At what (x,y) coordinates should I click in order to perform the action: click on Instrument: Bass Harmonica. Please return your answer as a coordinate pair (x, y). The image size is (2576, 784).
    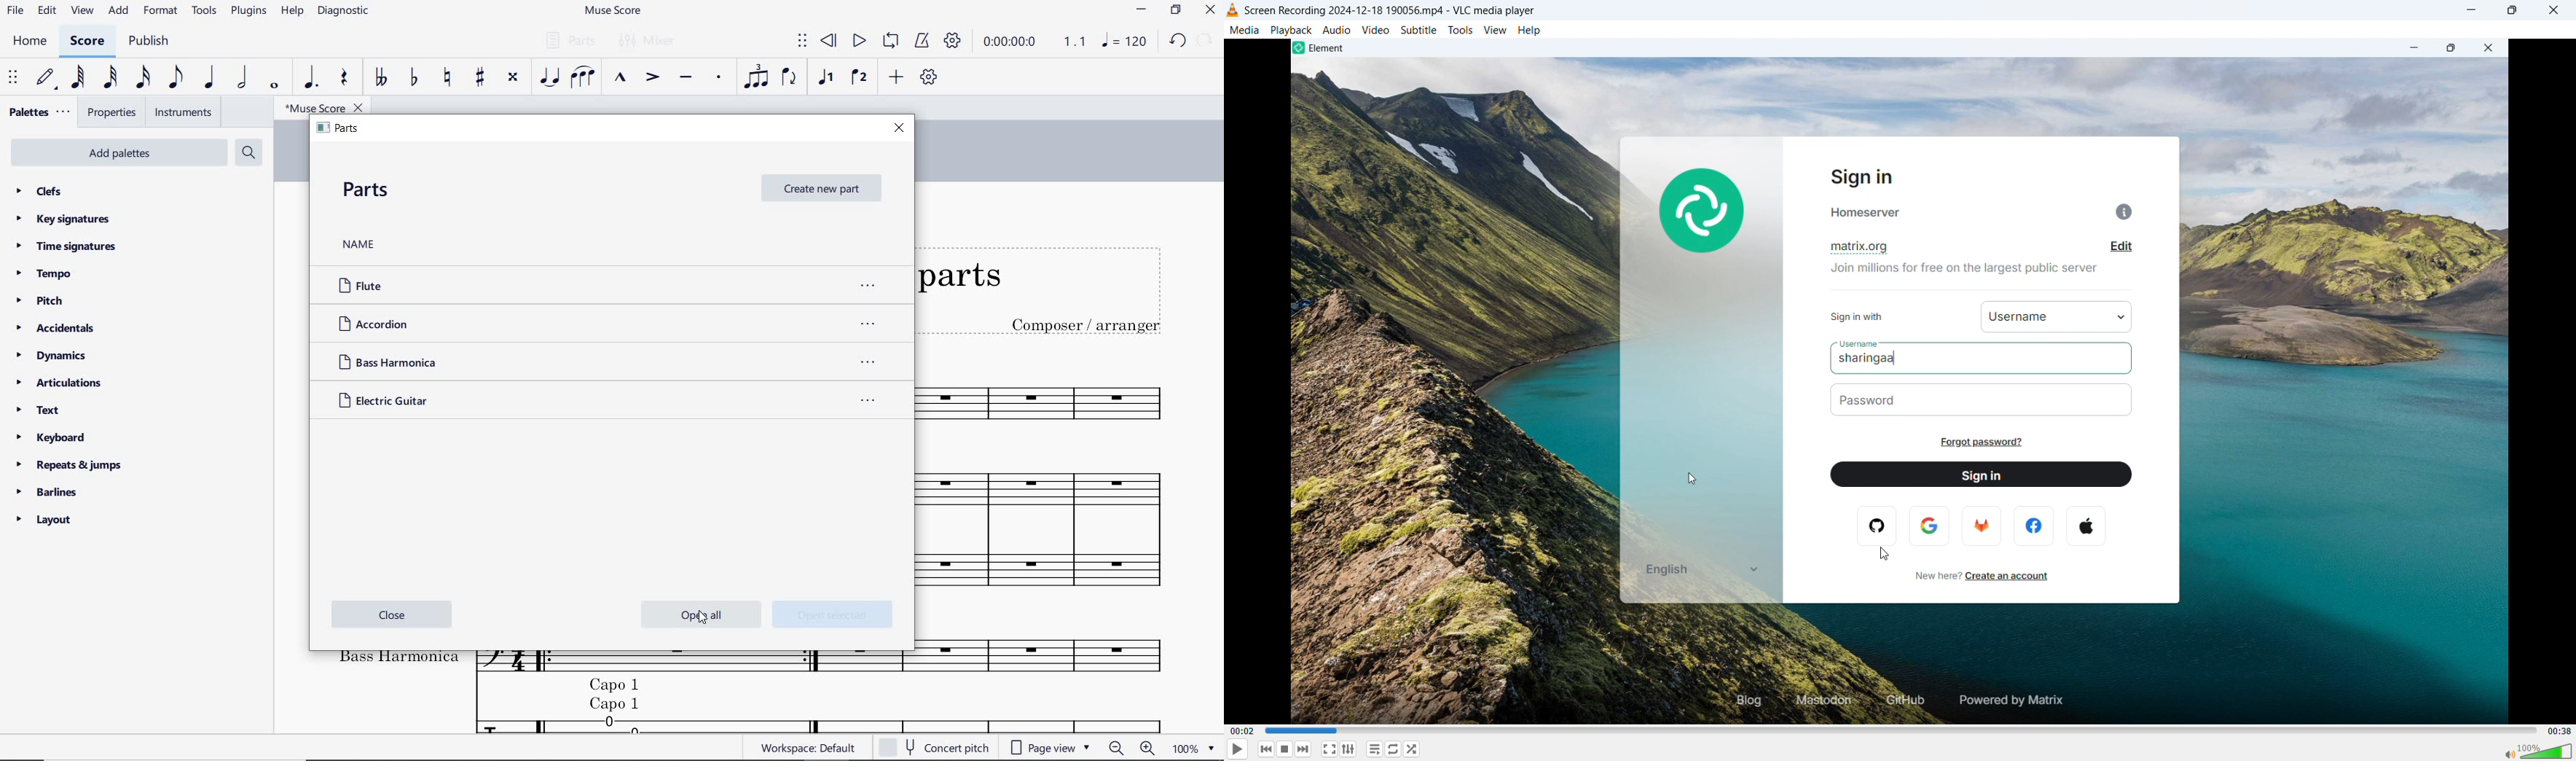
    Looking at the image, I should click on (598, 662).